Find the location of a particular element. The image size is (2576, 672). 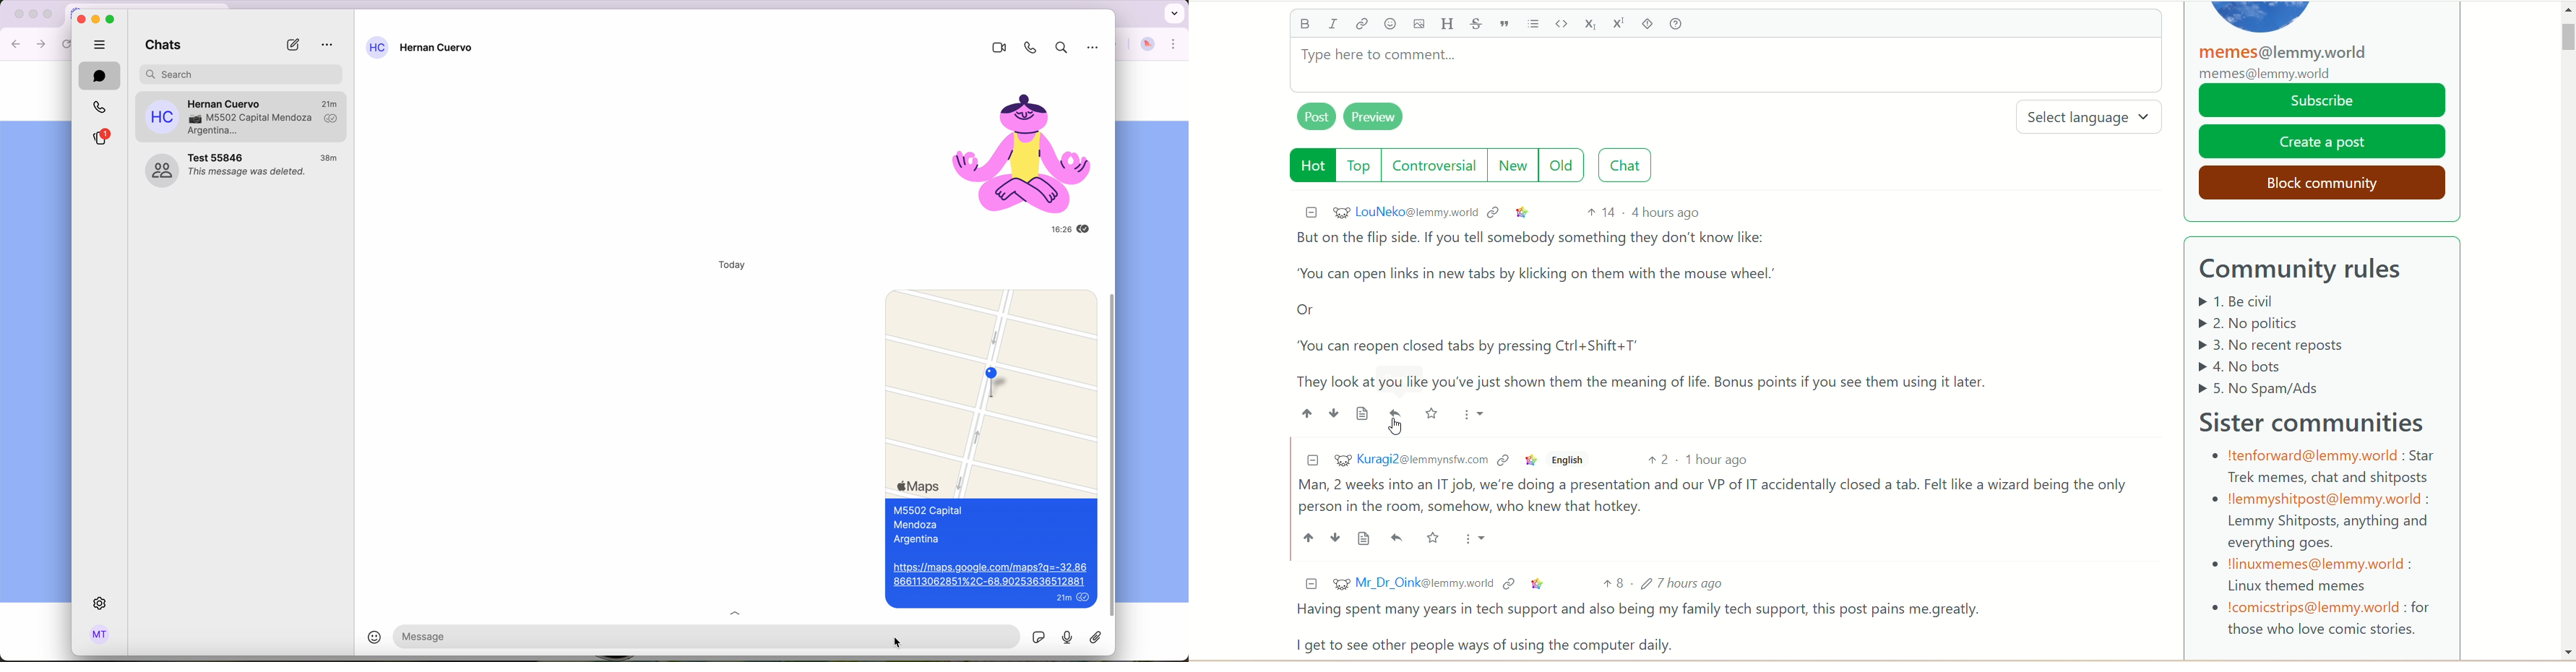

refresh the page is located at coordinates (68, 44).